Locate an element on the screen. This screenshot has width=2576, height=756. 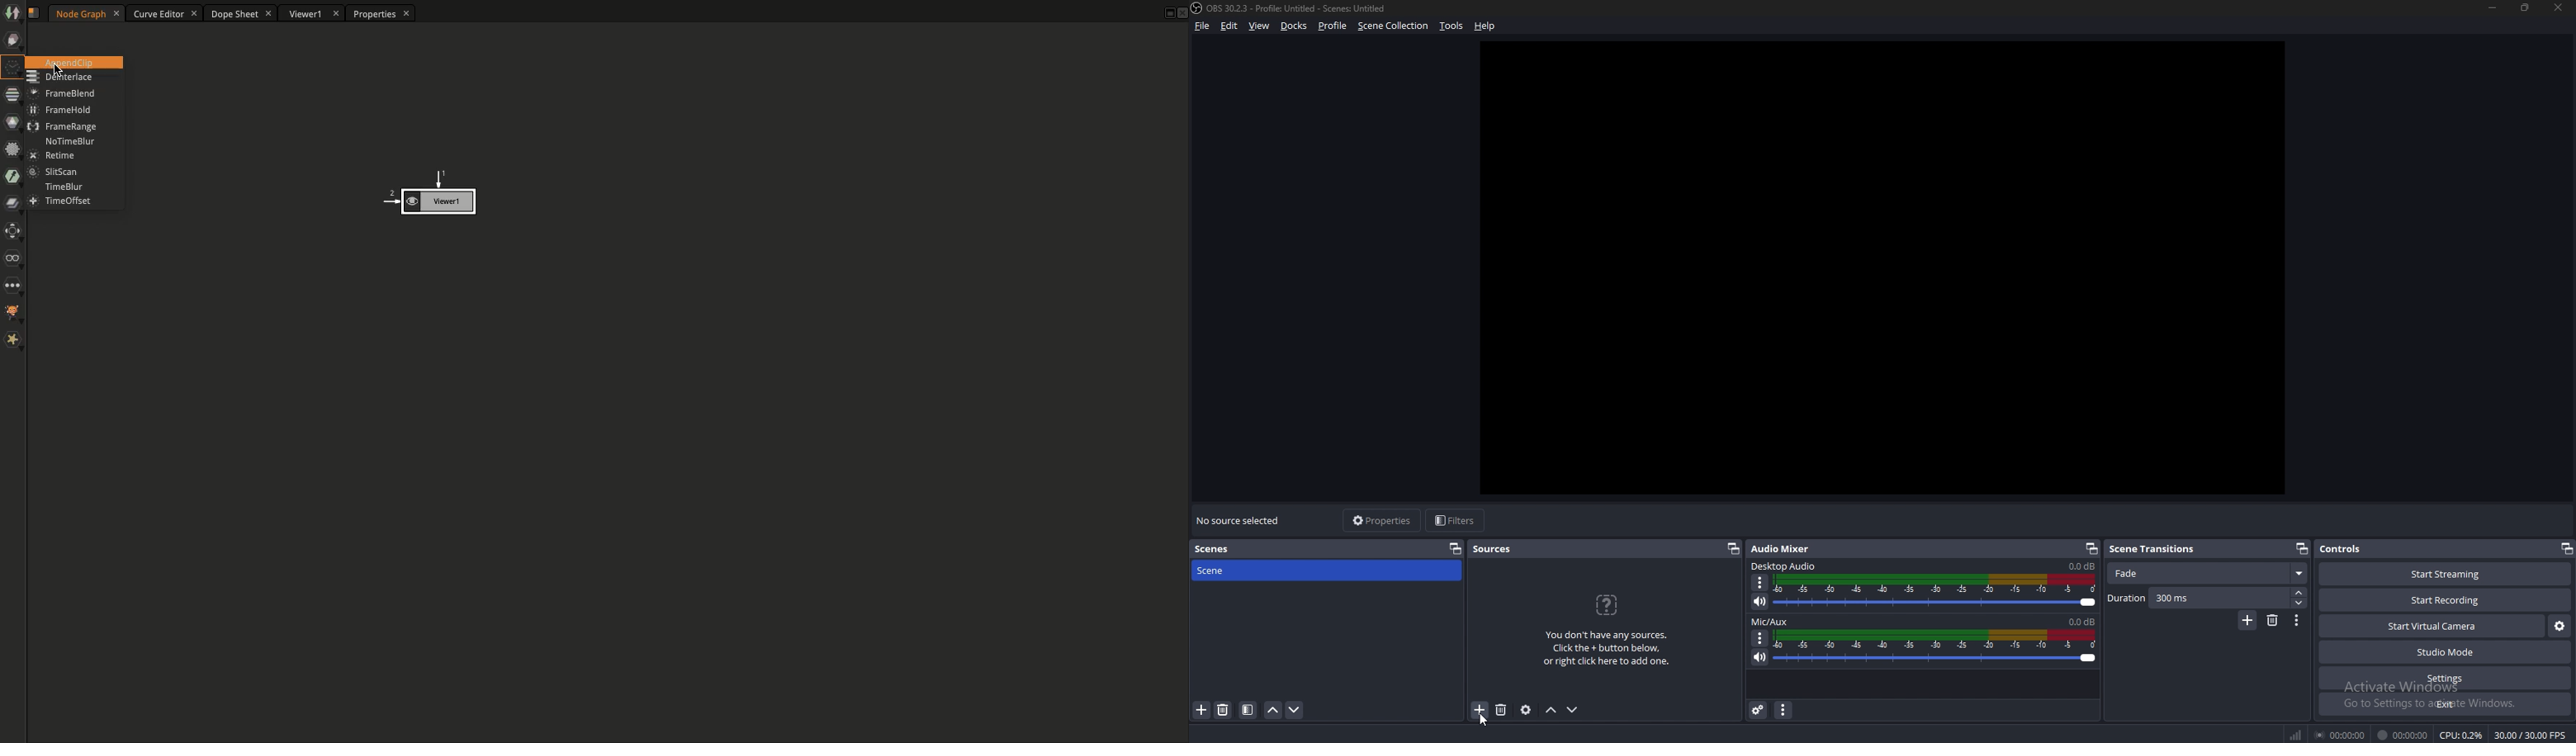
Tools is located at coordinates (1452, 26).